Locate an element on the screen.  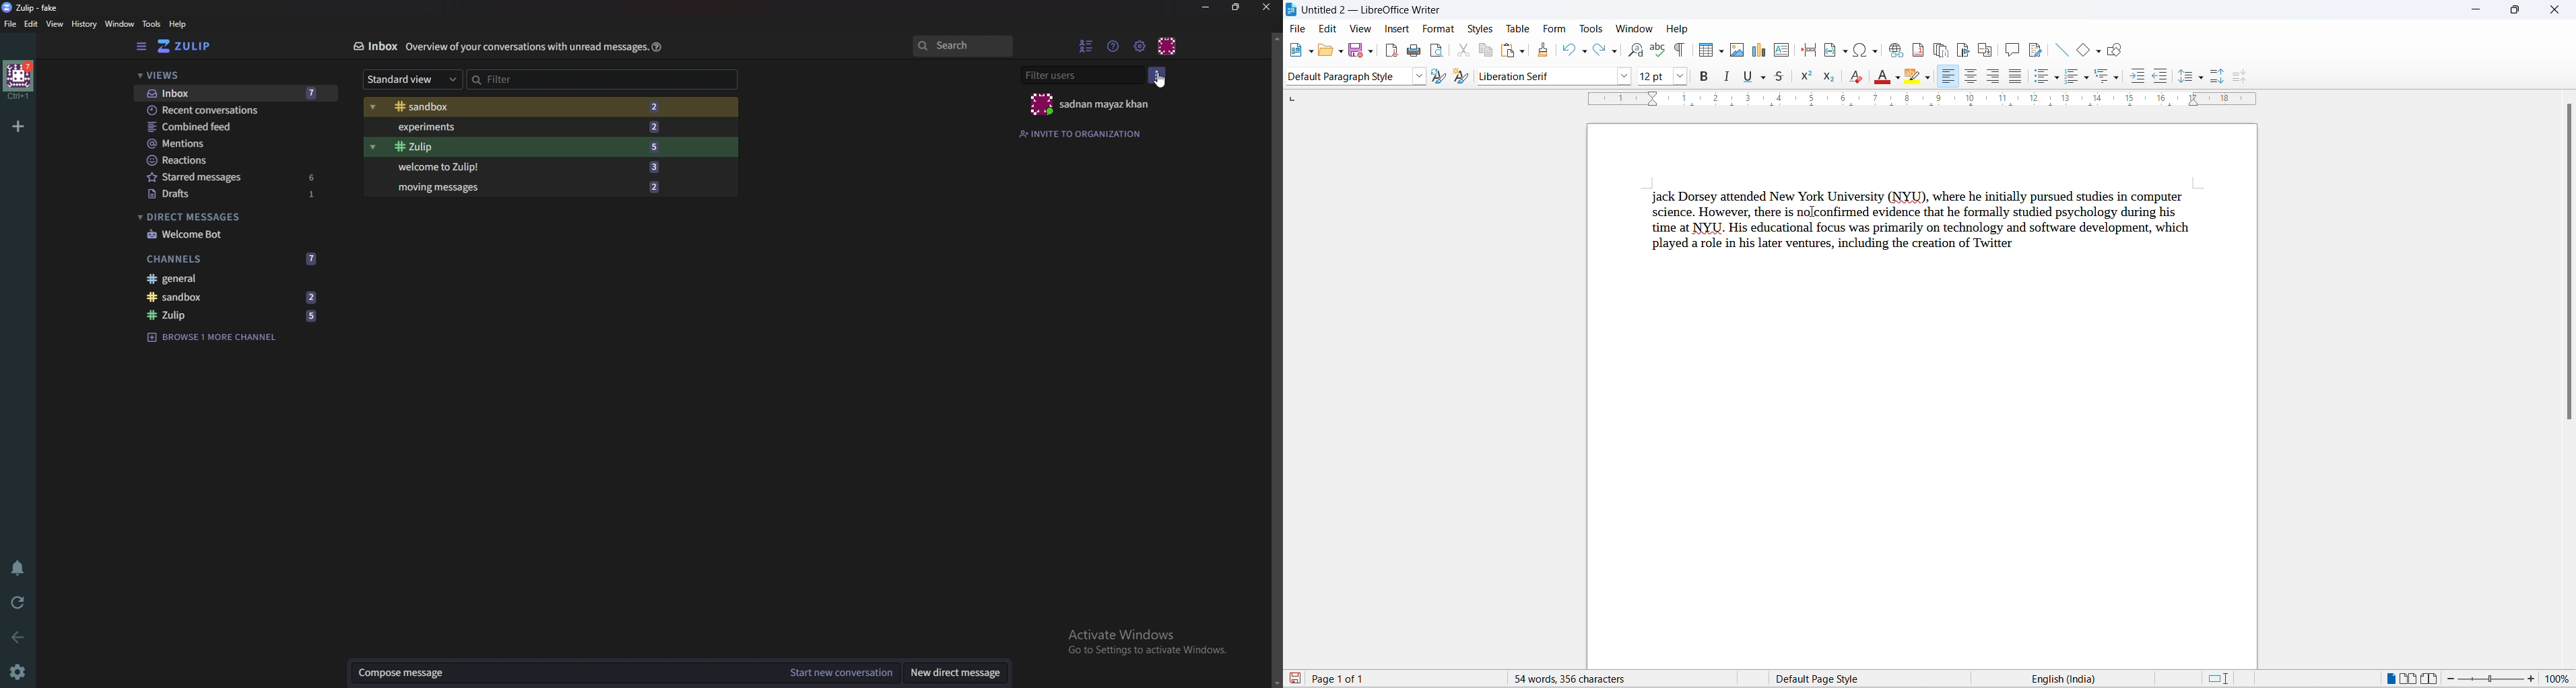
LibreOffice Icon is located at coordinates (1292, 10).